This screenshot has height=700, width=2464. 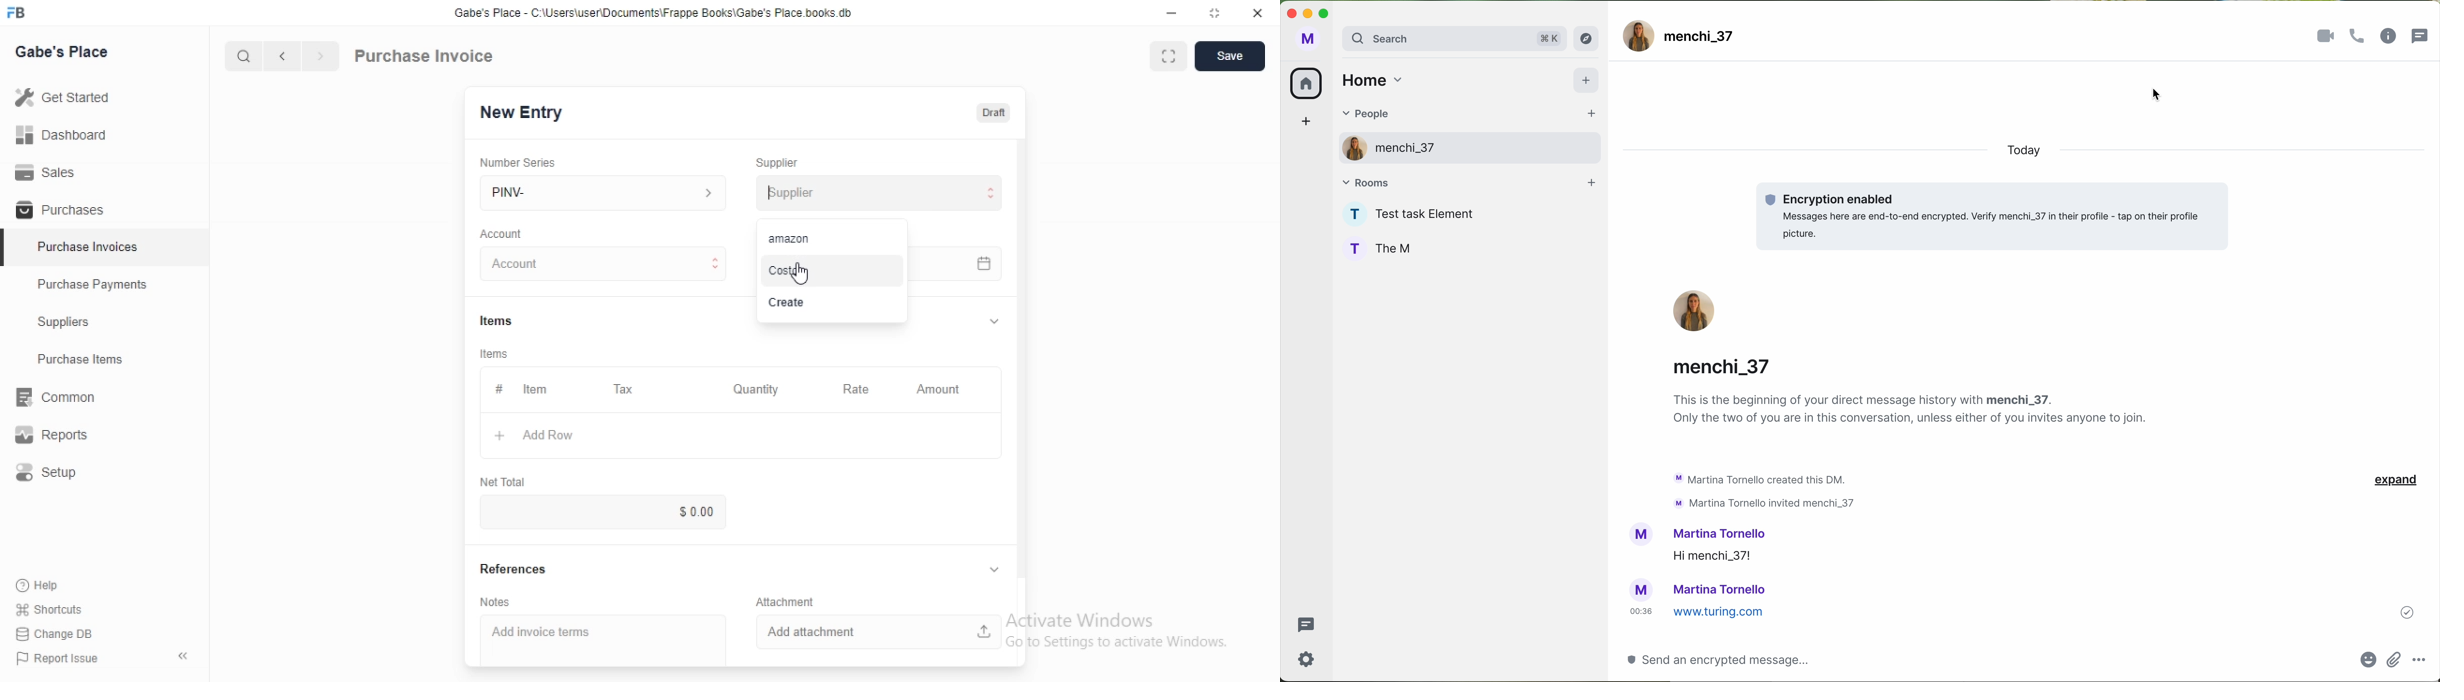 I want to click on Previous button, so click(x=283, y=56).